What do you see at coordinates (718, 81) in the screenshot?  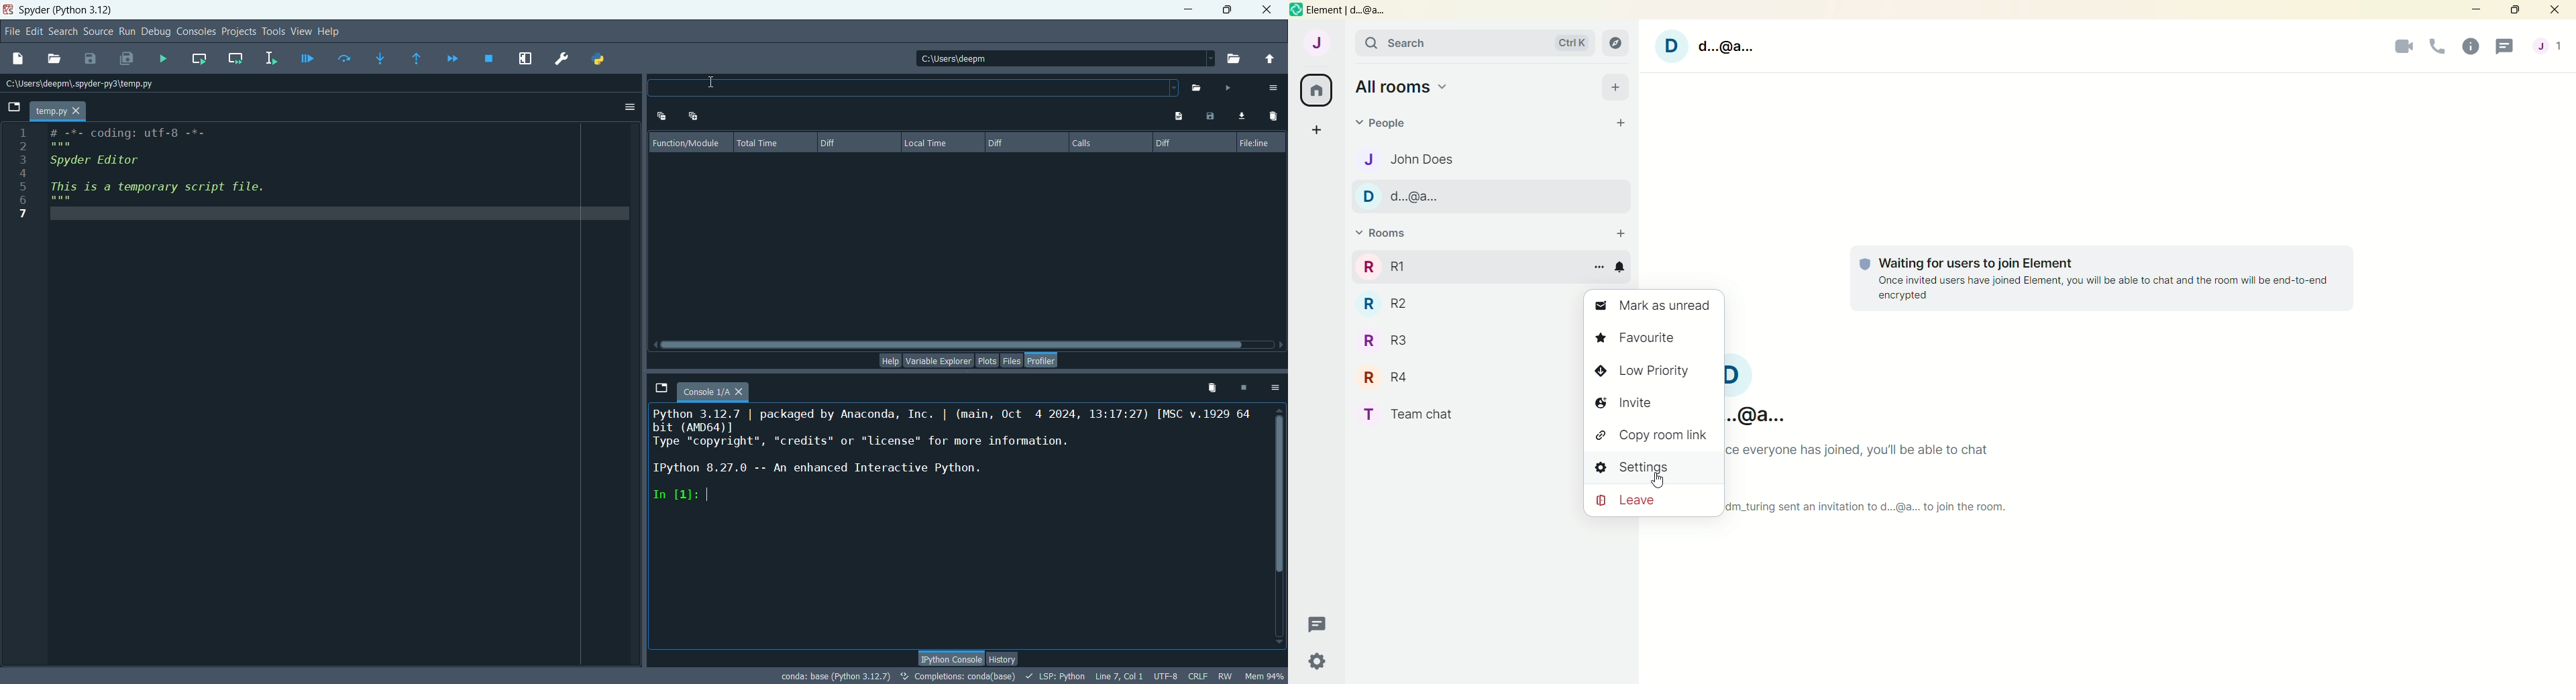 I see `cursor` at bounding box center [718, 81].